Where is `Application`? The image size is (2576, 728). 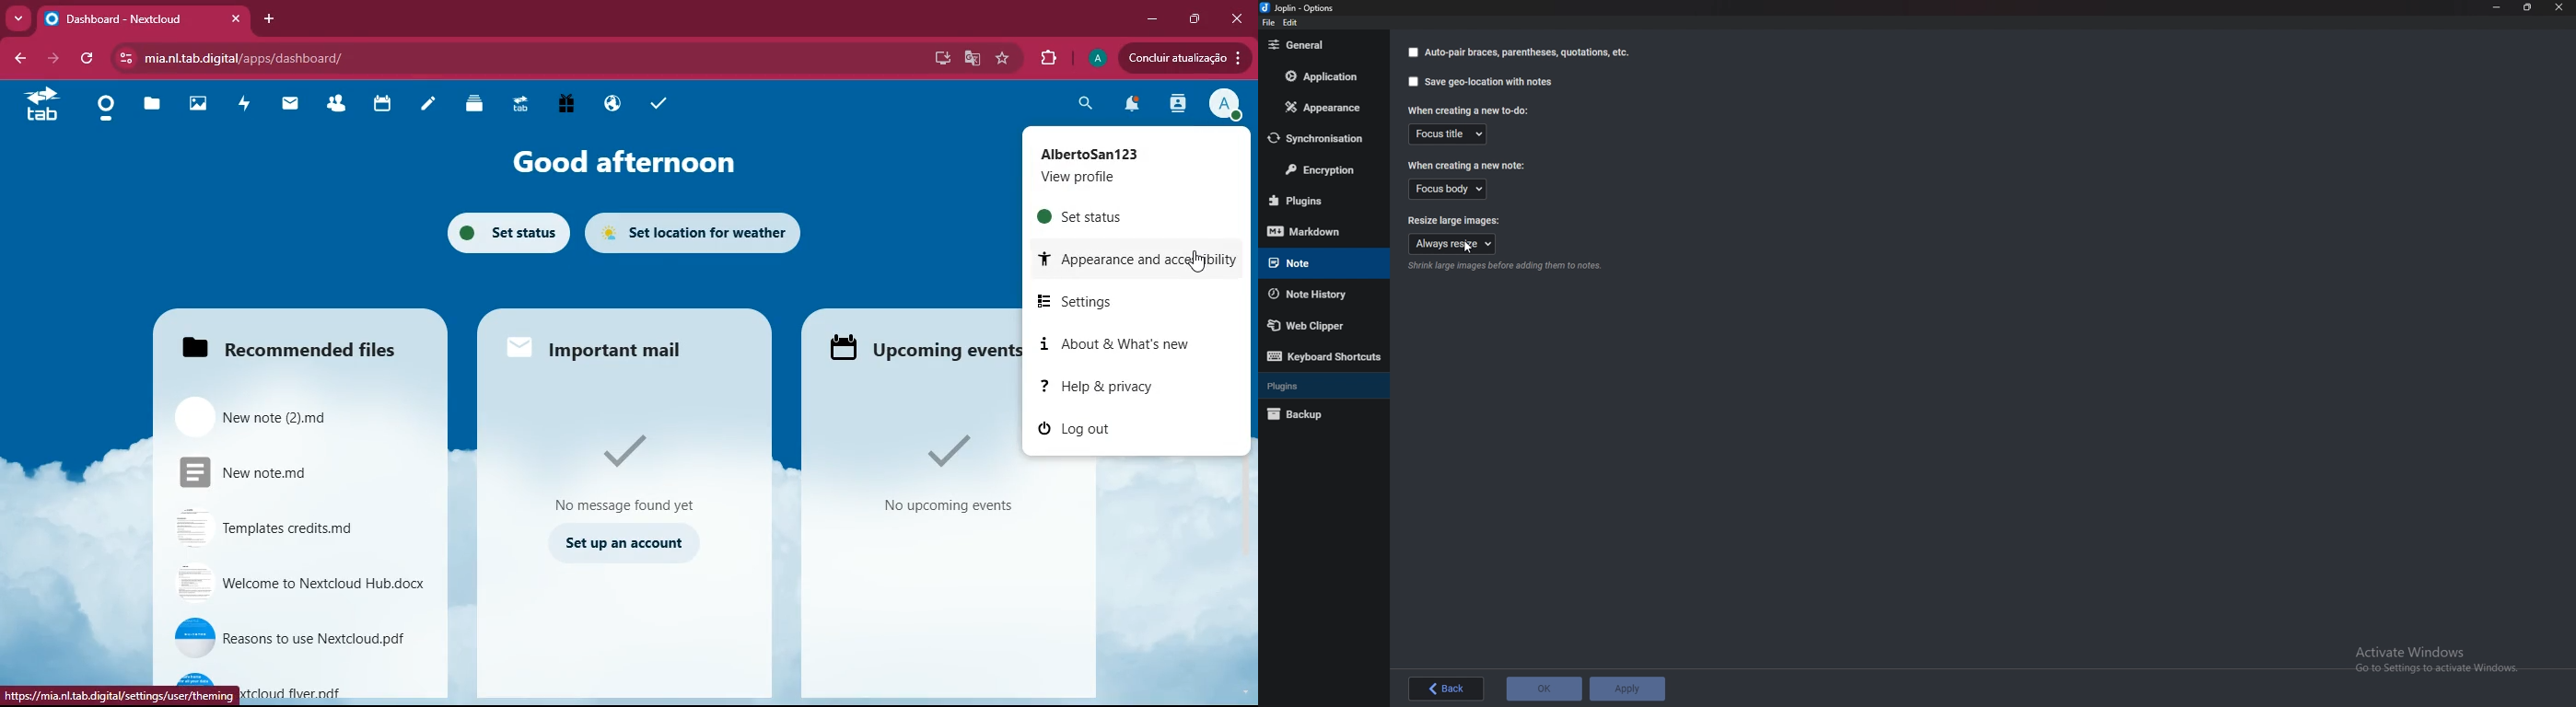
Application is located at coordinates (1318, 79).